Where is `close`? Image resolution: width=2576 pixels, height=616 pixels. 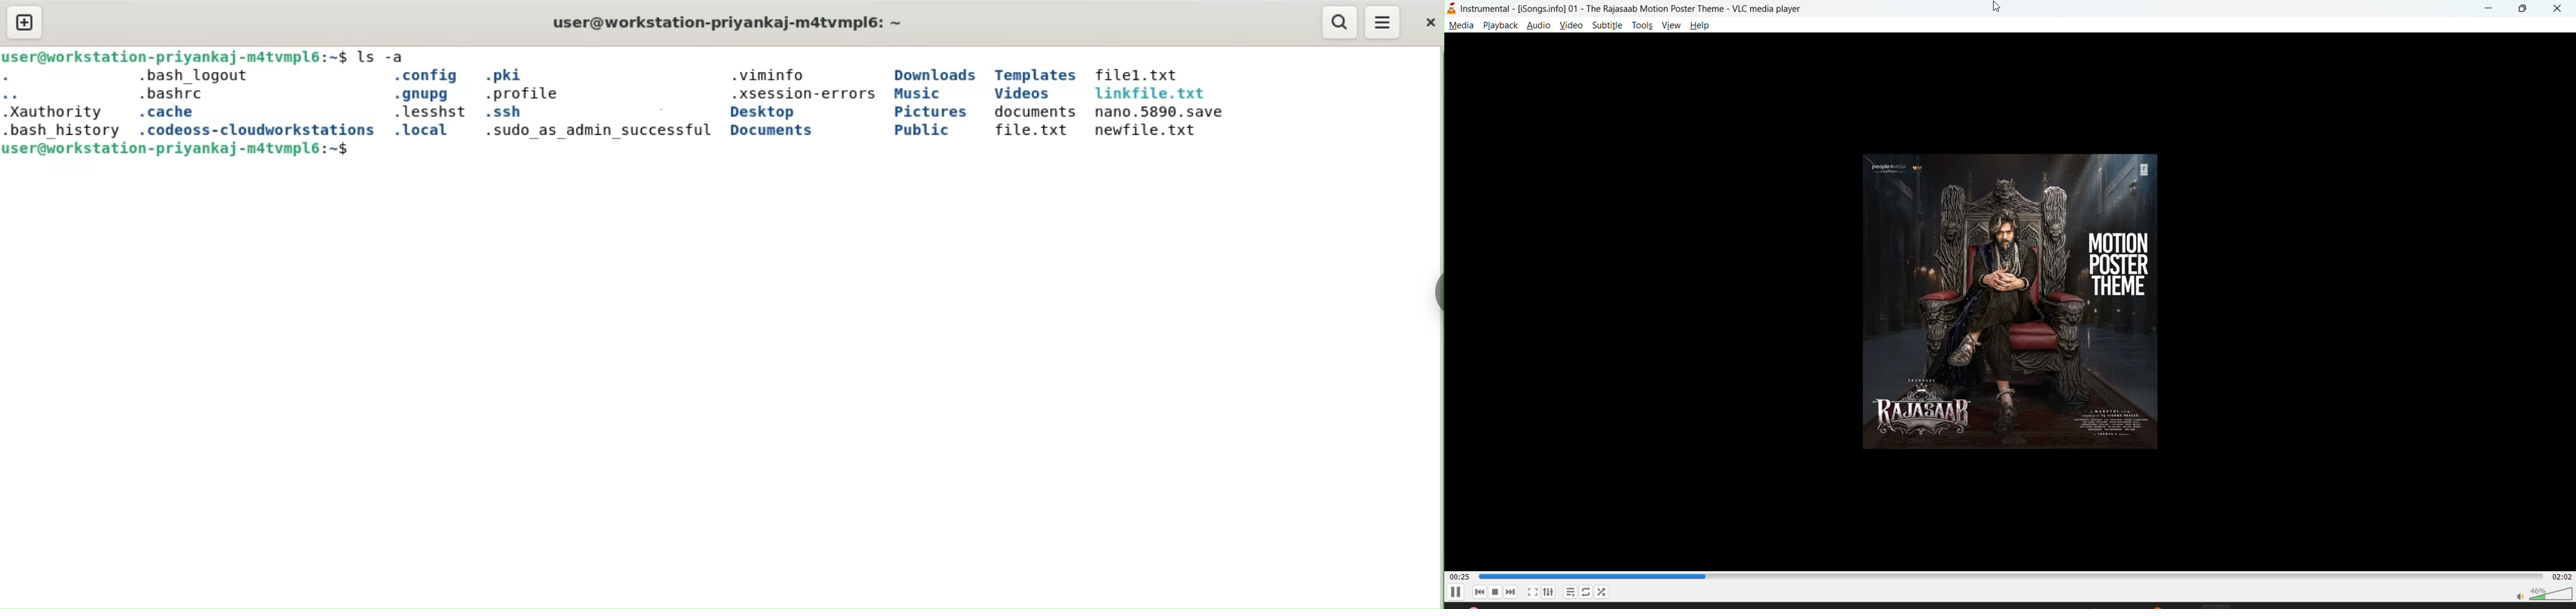 close is located at coordinates (1429, 23).